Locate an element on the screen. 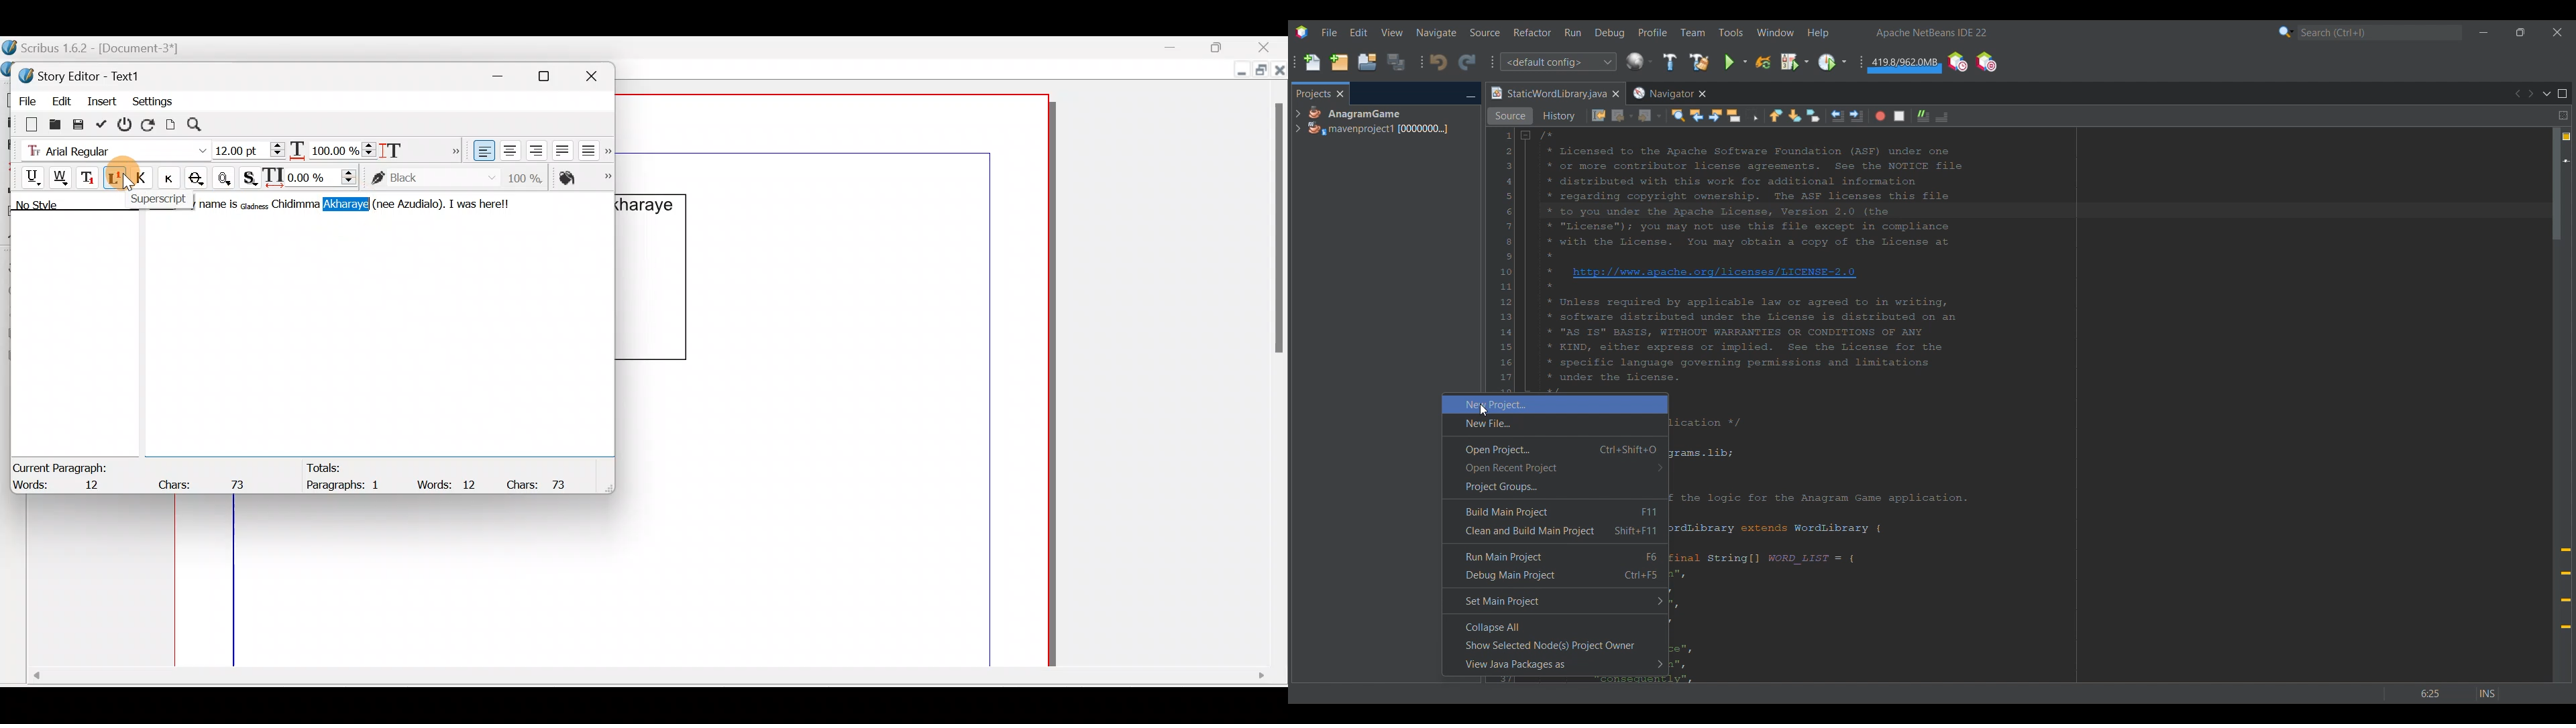 The width and height of the screenshot is (2576, 728). Shadowed text is located at coordinates (252, 176).